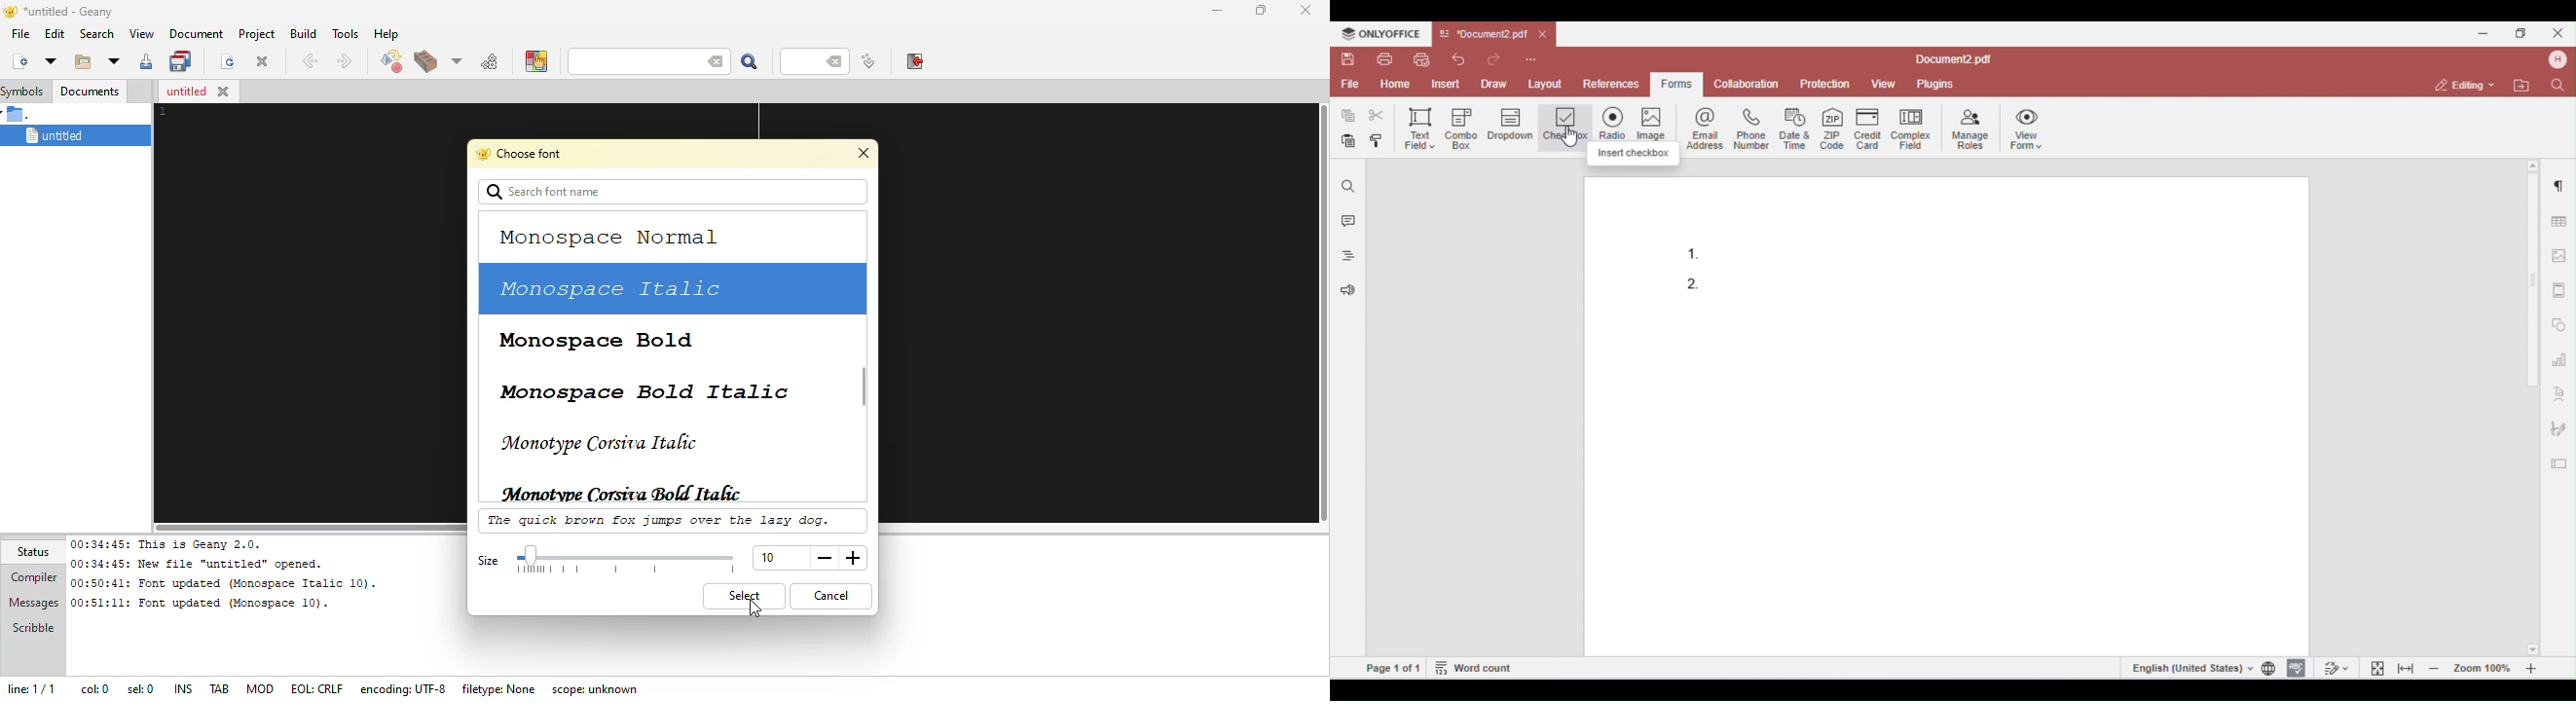 This screenshot has height=728, width=2576. What do you see at coordinates (37, 552) in the screenshot?
I see `status` at bounding box center [37, 552].